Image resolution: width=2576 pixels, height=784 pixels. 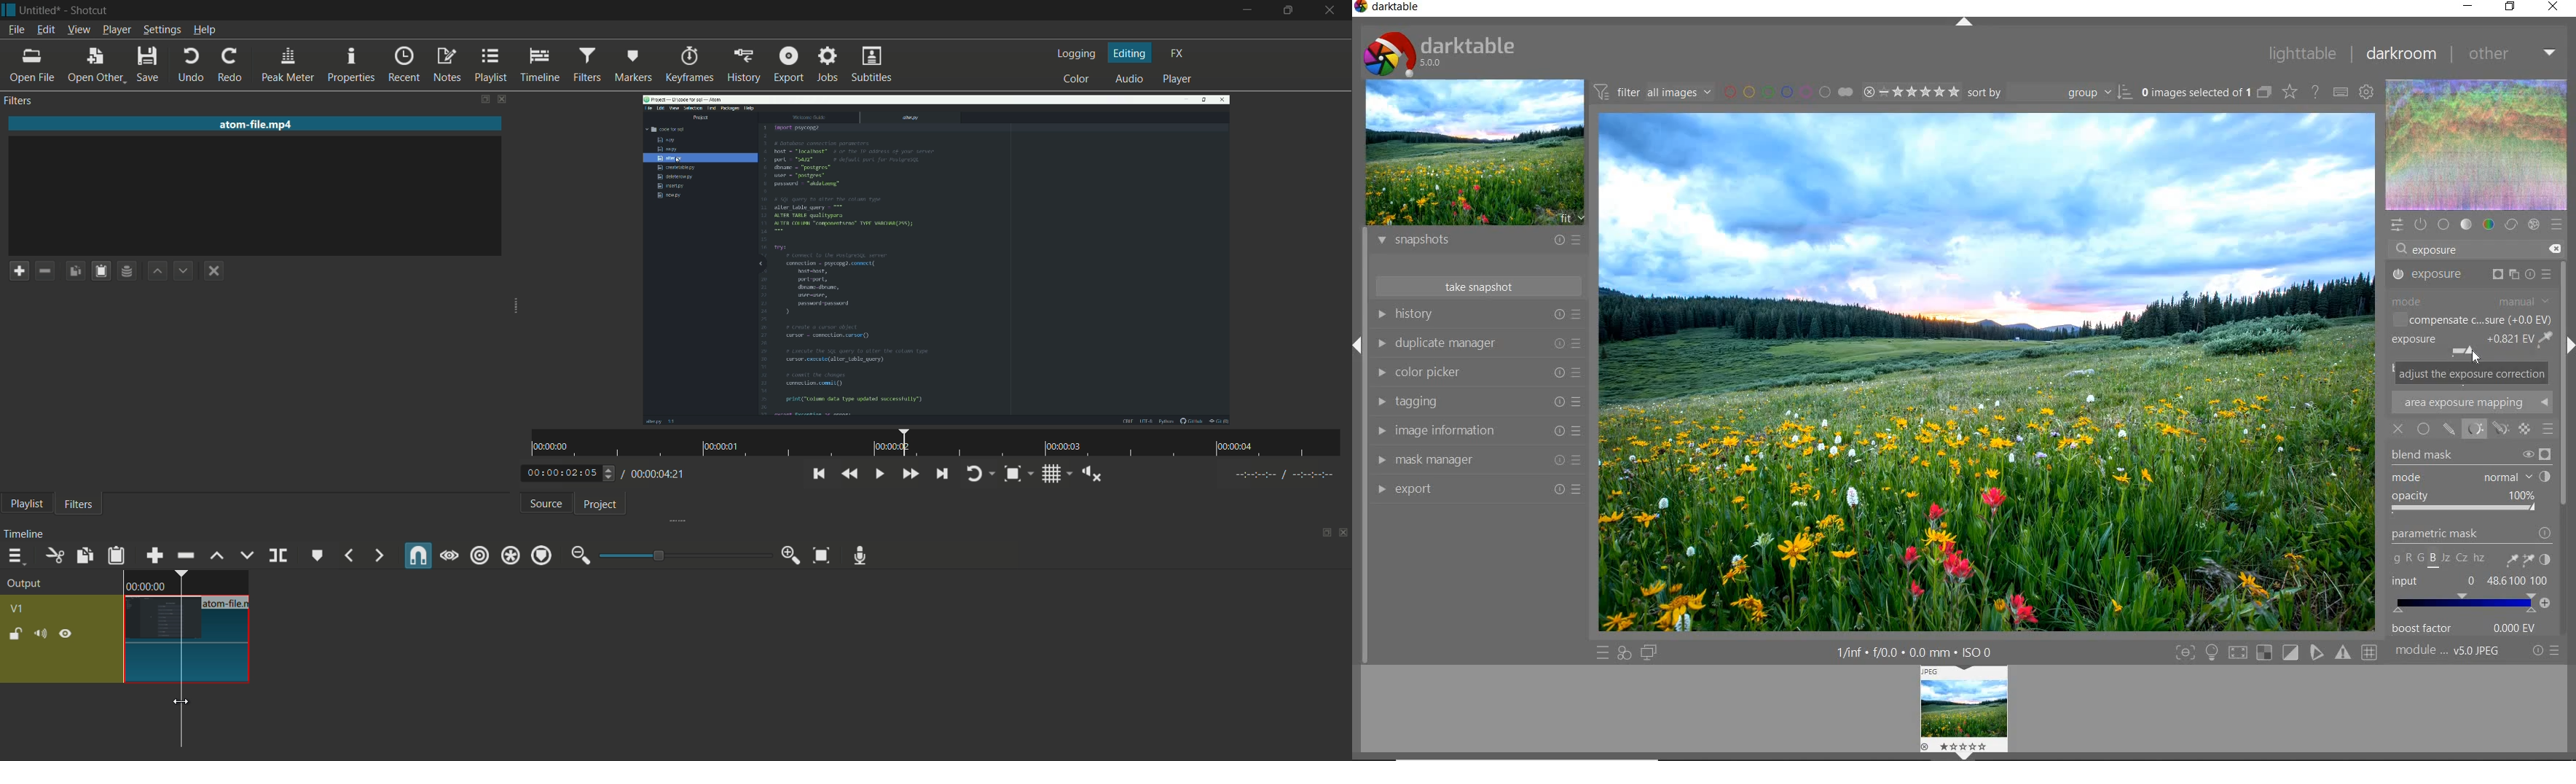 What do you see at coordinates (206, 31) in the screenshot?
I see `help menu` at bounding box center [206, 31].